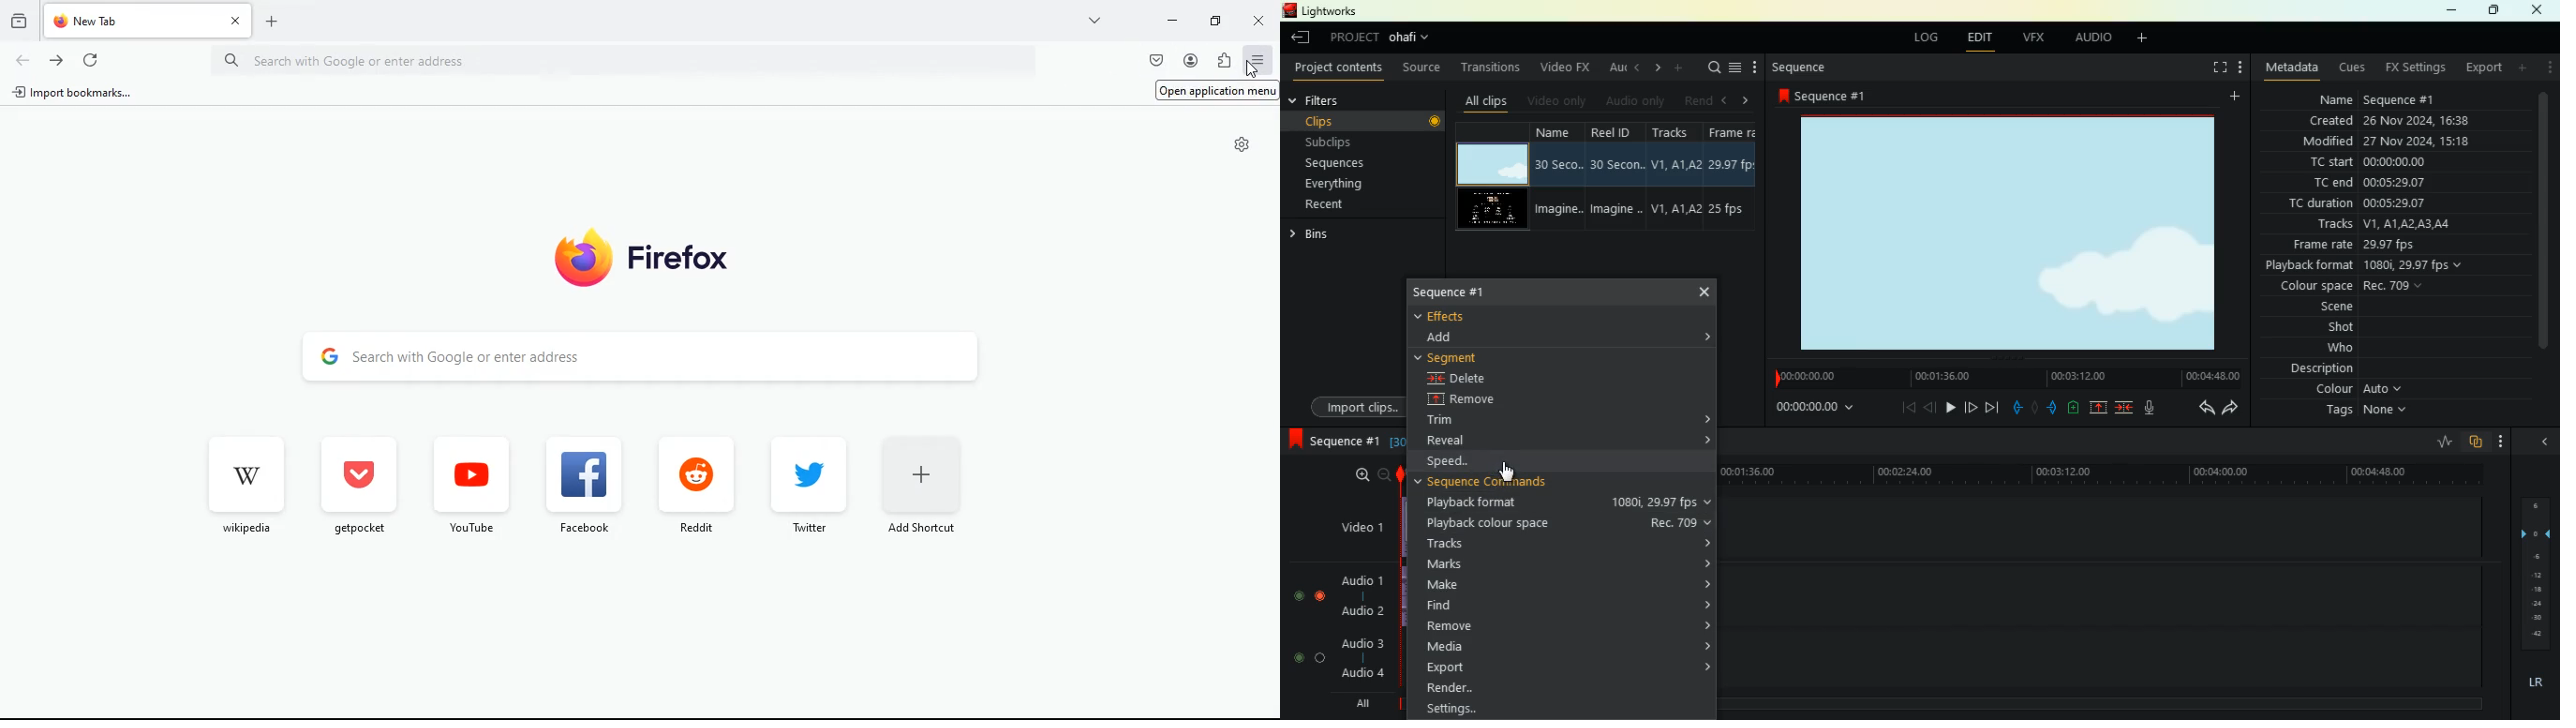 The width and height of the screenshot is (2576, 728). What do you see at coordinates (57, 62) in the screenshot?
I see `forward` at bounding box center [57, 62].